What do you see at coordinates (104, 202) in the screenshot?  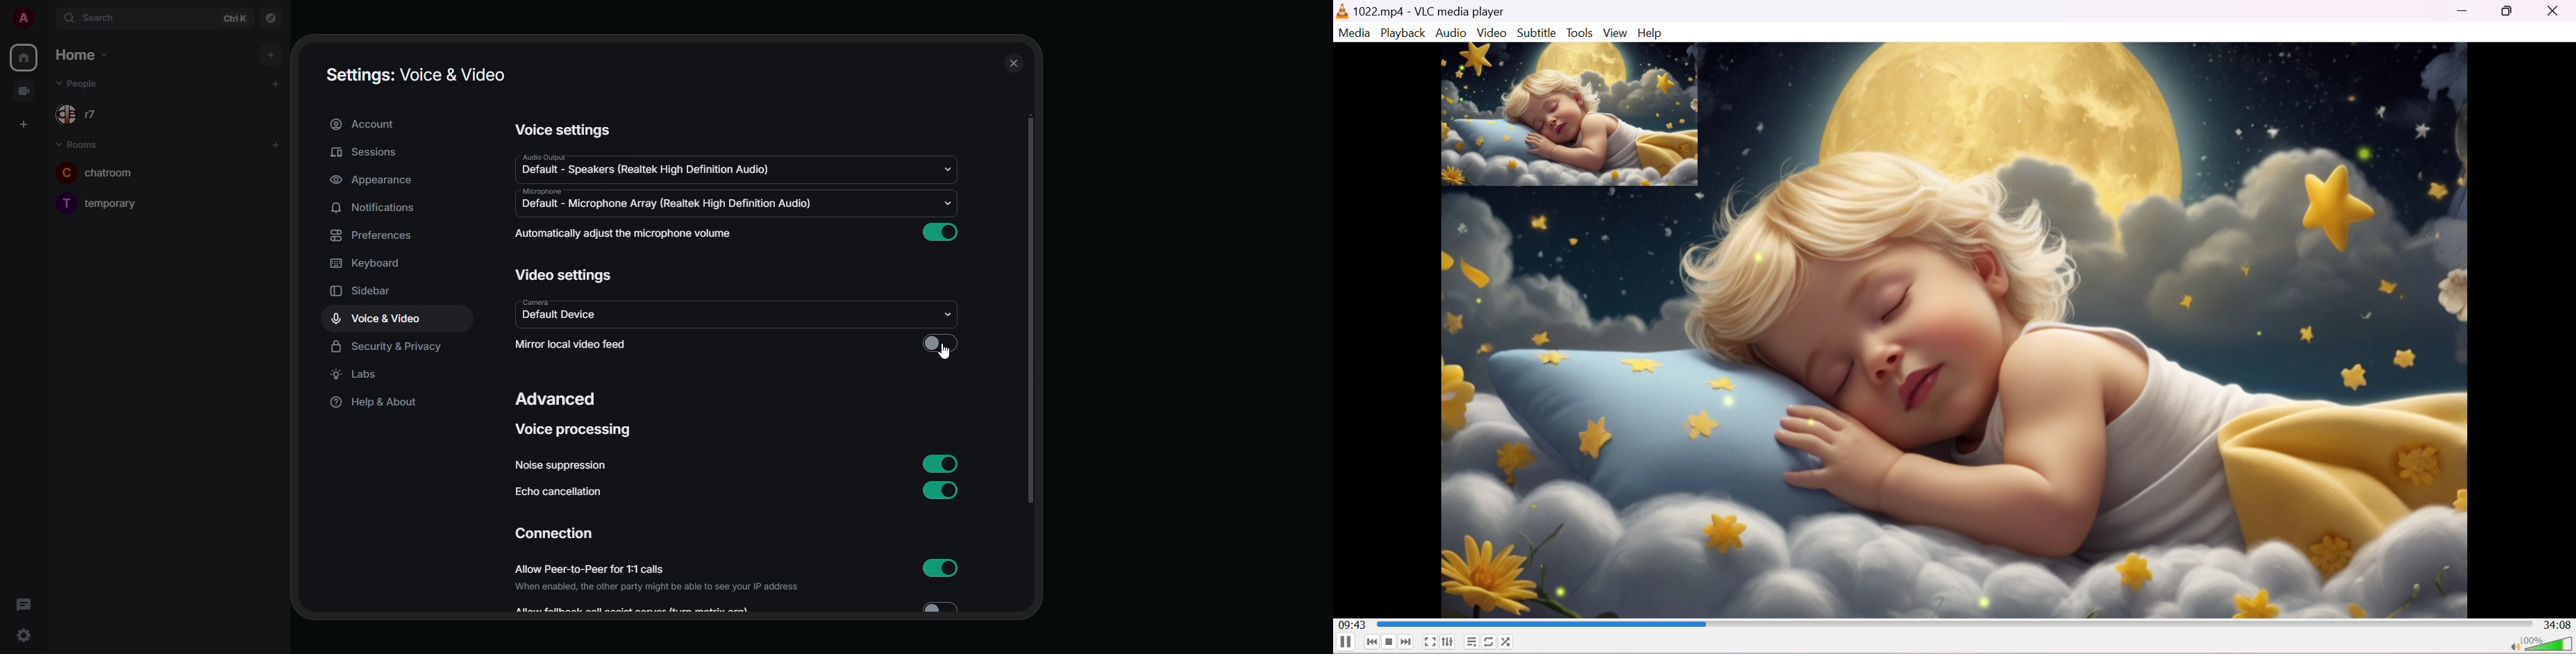 I see `temporary` at bounding box center [104, 202].